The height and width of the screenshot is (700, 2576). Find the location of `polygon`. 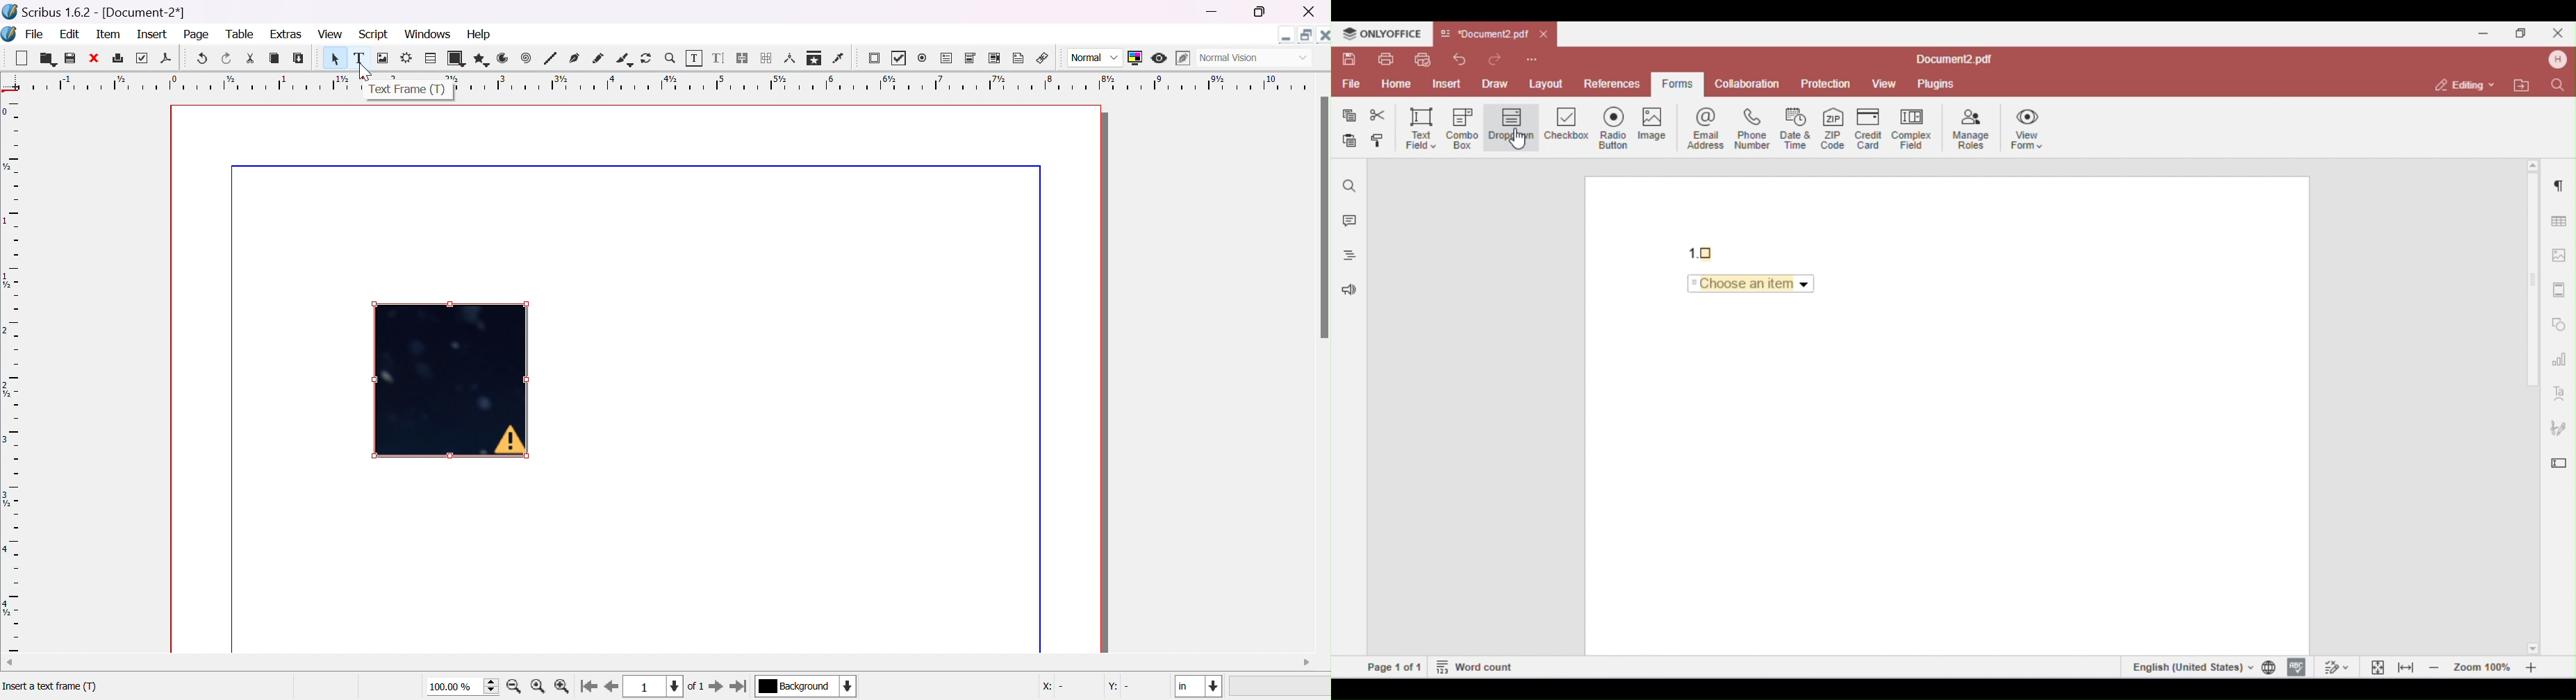

polygon is located at coordinates (480, 58).